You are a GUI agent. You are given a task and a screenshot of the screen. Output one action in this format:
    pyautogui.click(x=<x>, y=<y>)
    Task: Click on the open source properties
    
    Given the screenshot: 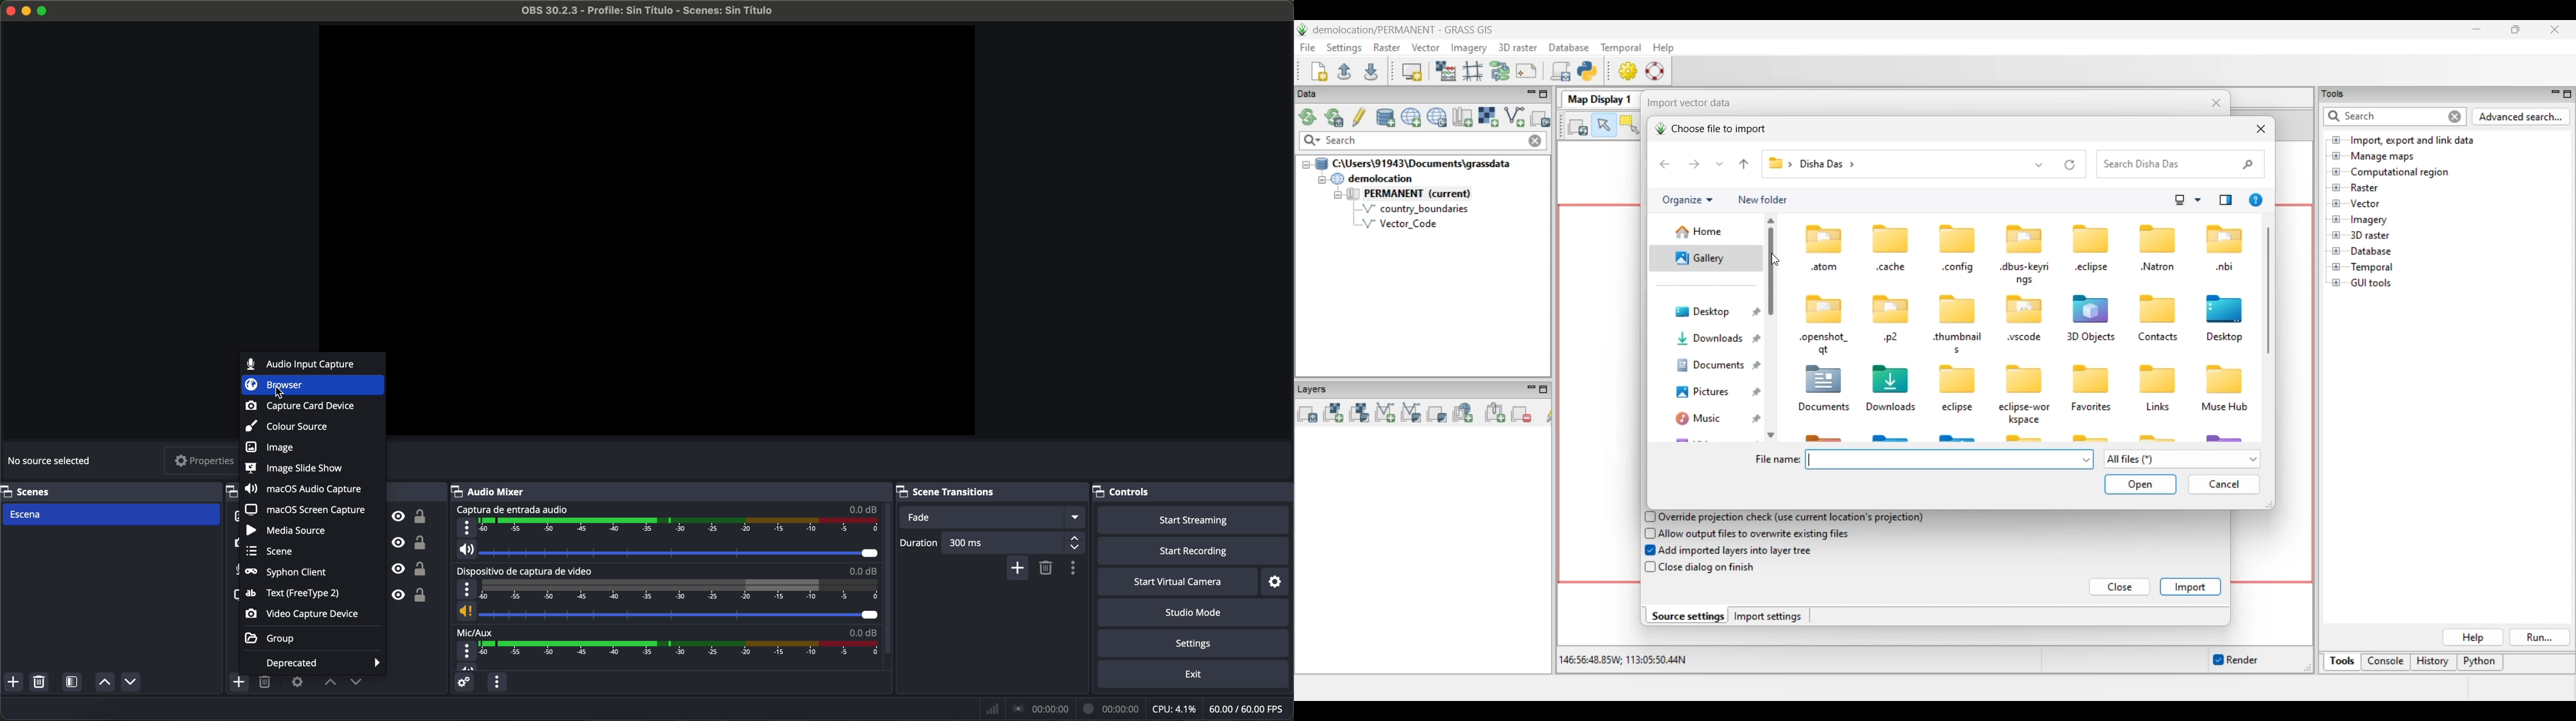 What is the action you would take?
    pyautogui.click(x=297, y=683)
    